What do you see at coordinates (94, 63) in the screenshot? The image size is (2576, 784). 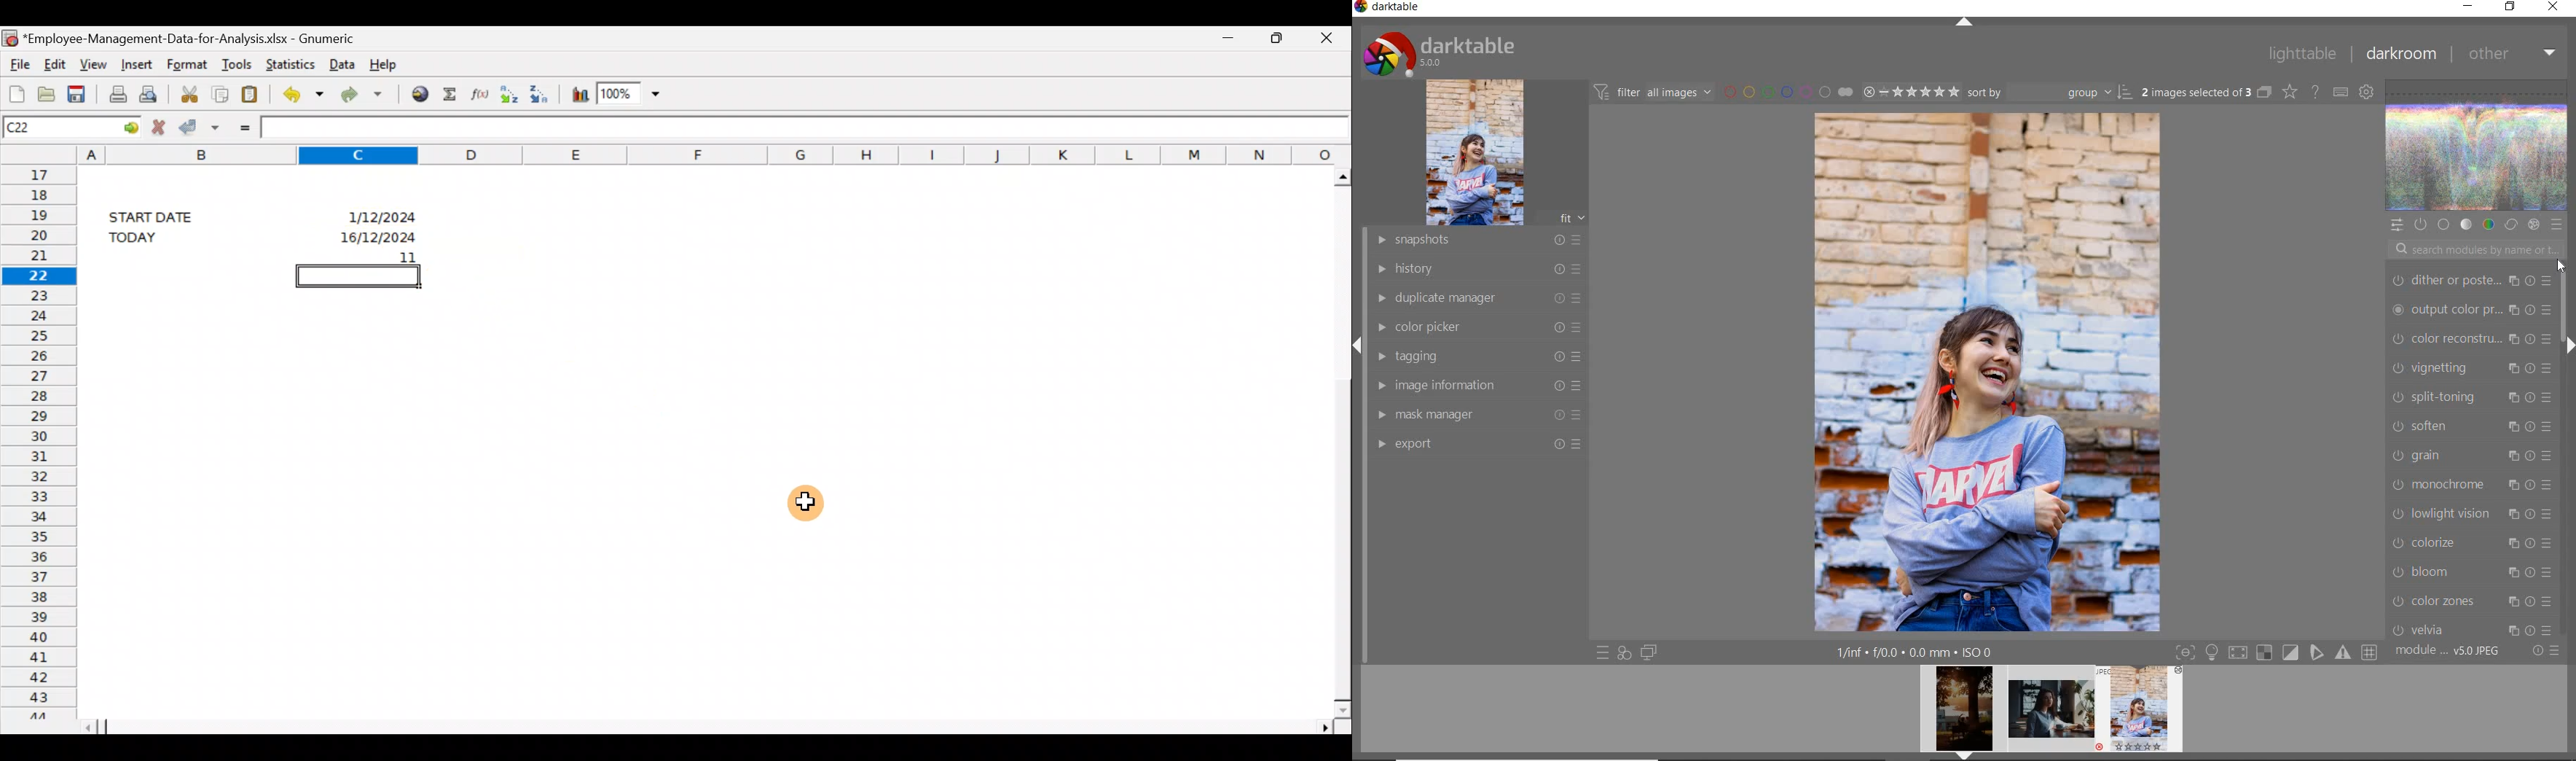 I see `View` at bounding box center [94, 63].